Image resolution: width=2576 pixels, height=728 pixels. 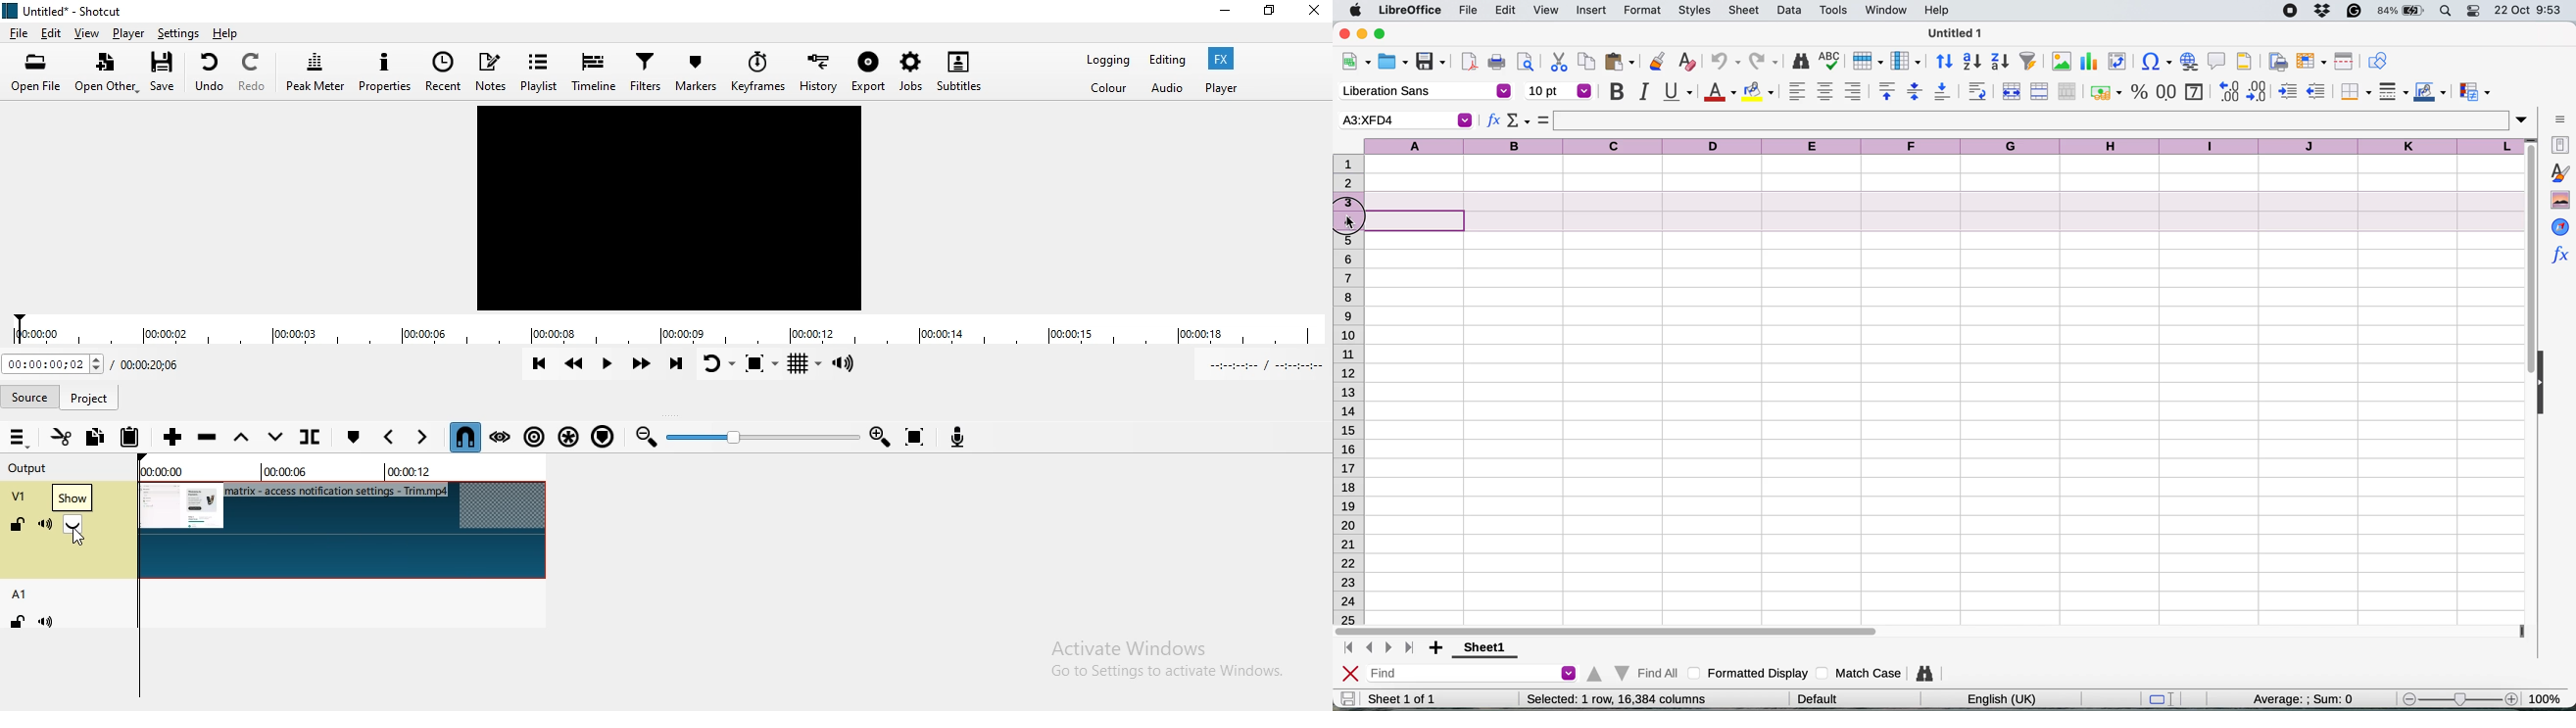 What do you see at coordinates (1939, 10) in the screenshot?
I see `help` at bounding box center [1939, 10].